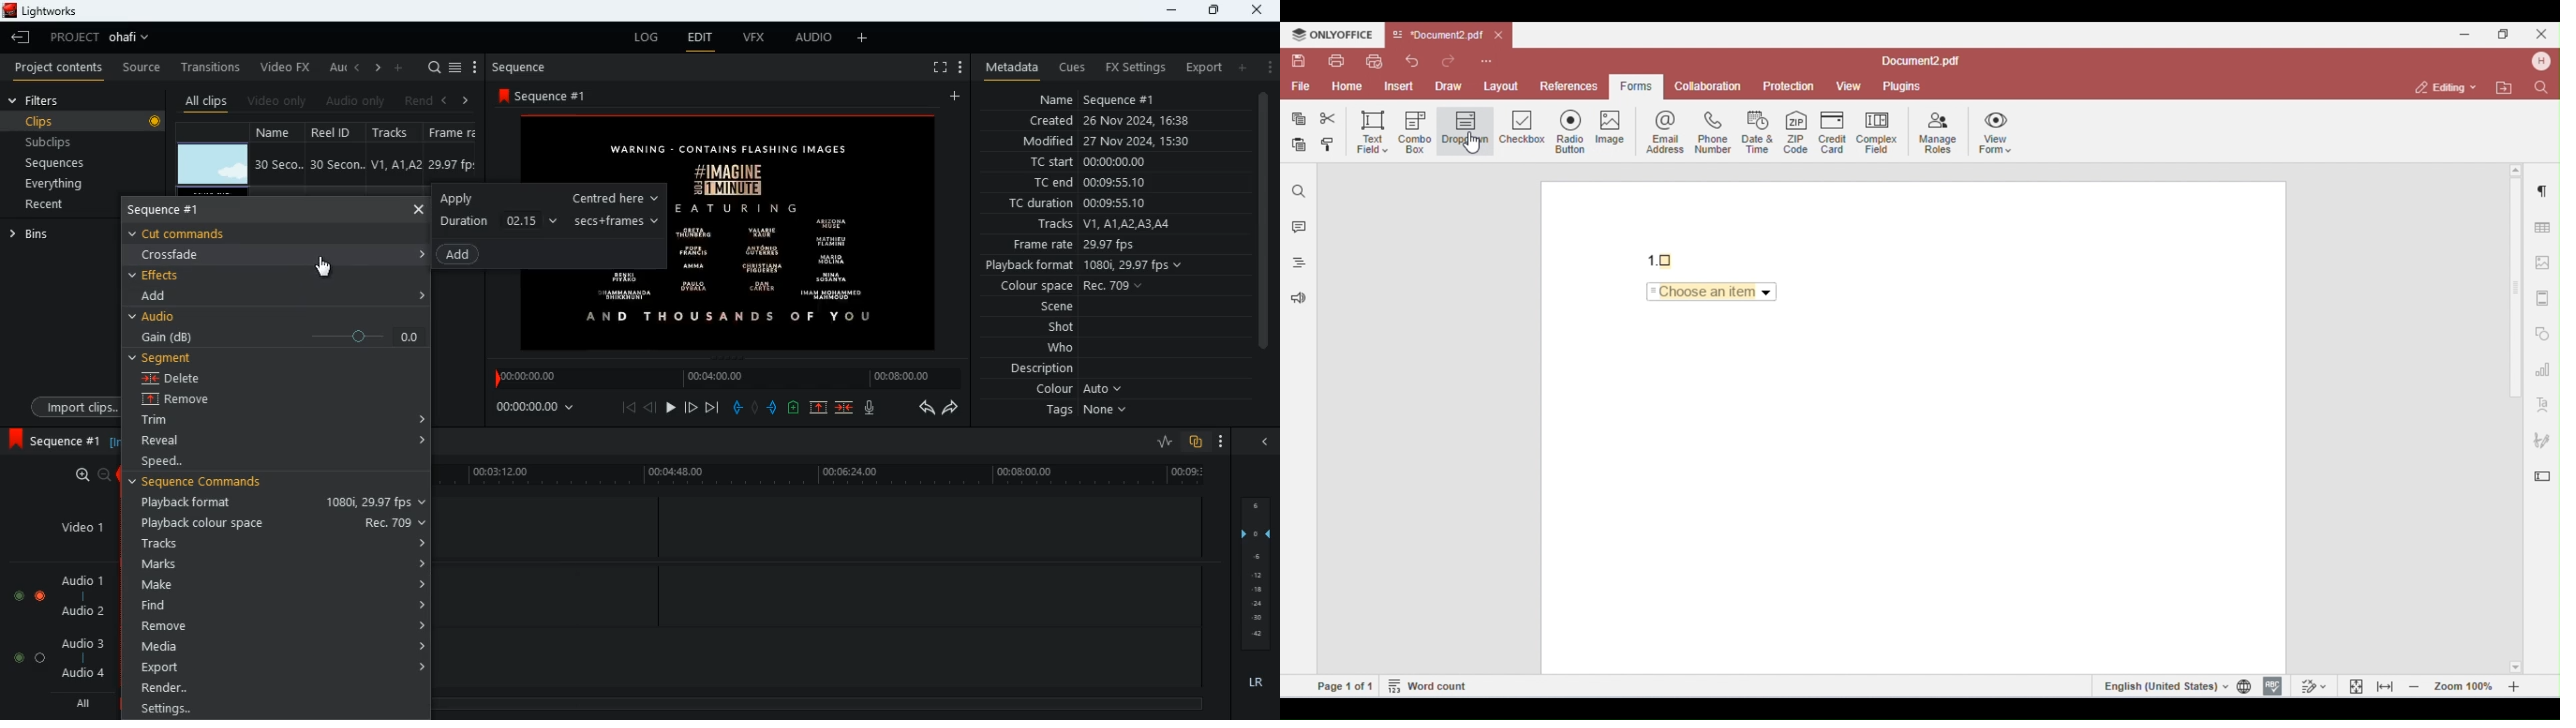  I want to click on scroll, so click(1262, 231).